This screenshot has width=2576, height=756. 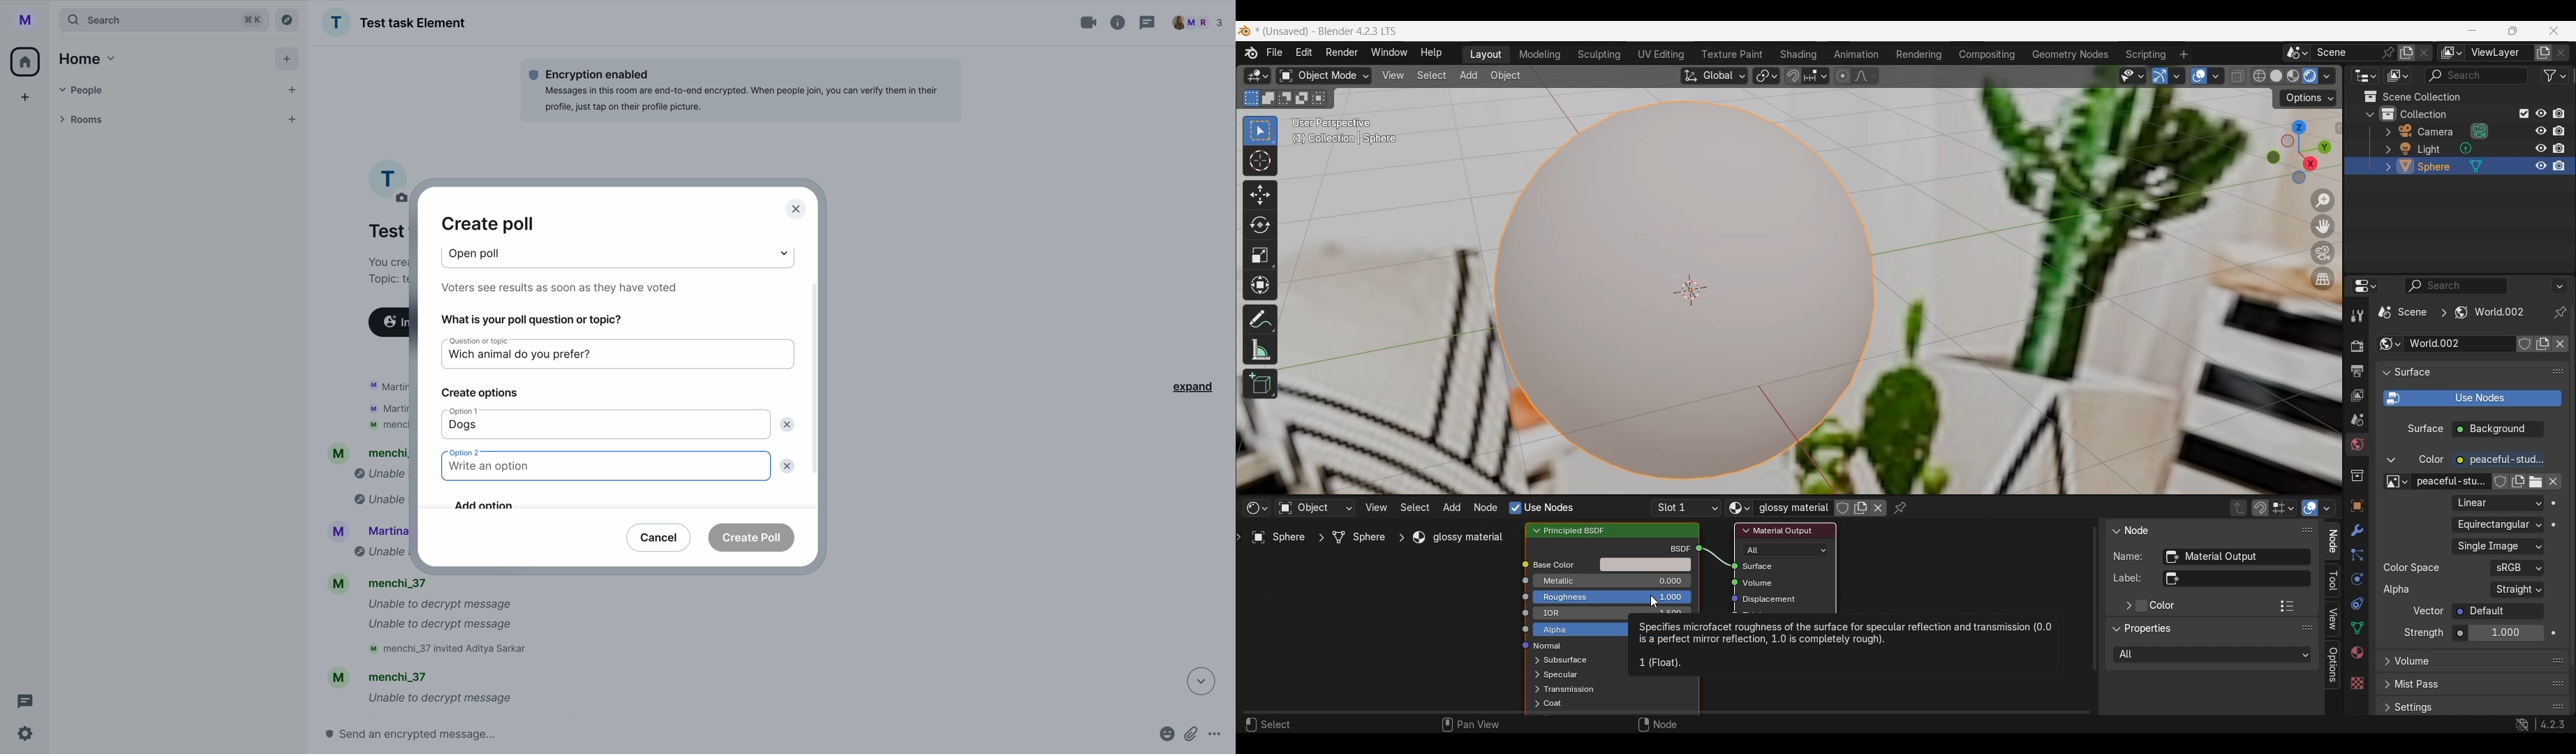 What do you see at coordinates (1260, 256) in the screenshot?
I see `Scale` at bounding box center [1260, 256].